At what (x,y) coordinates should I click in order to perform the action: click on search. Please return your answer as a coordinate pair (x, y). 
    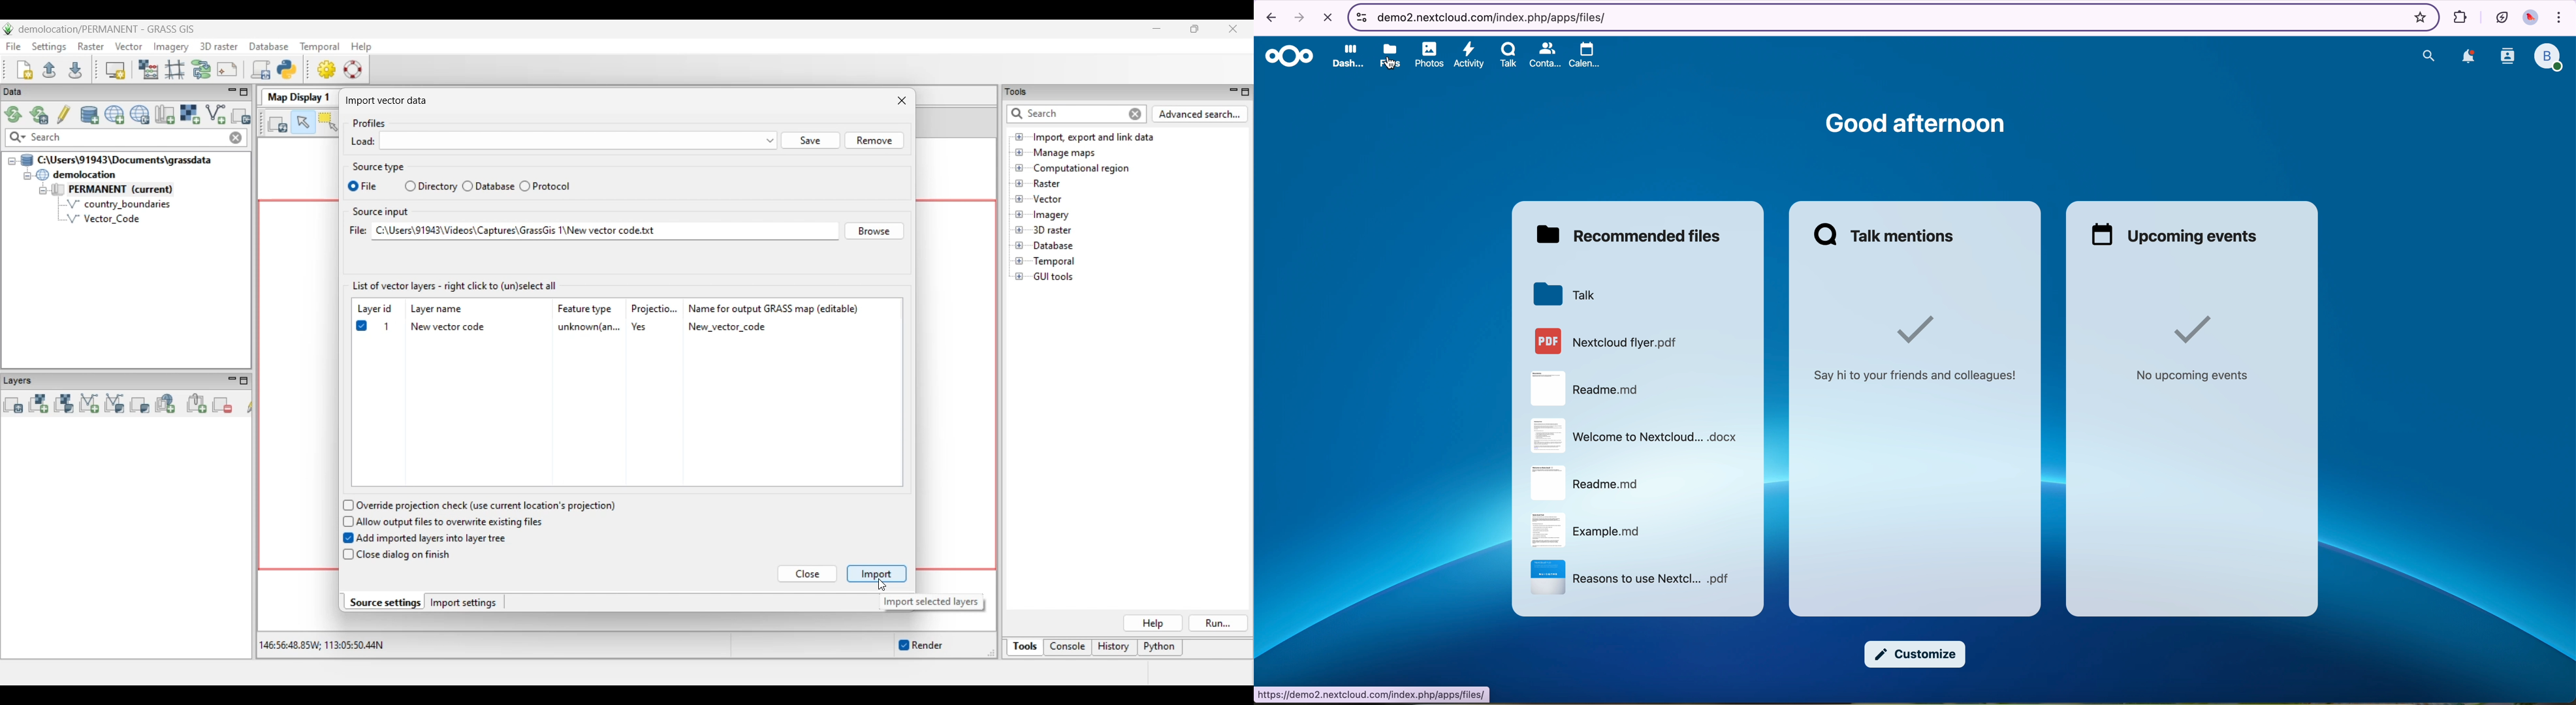
    Looking at the image, I should click on (2427, 55).